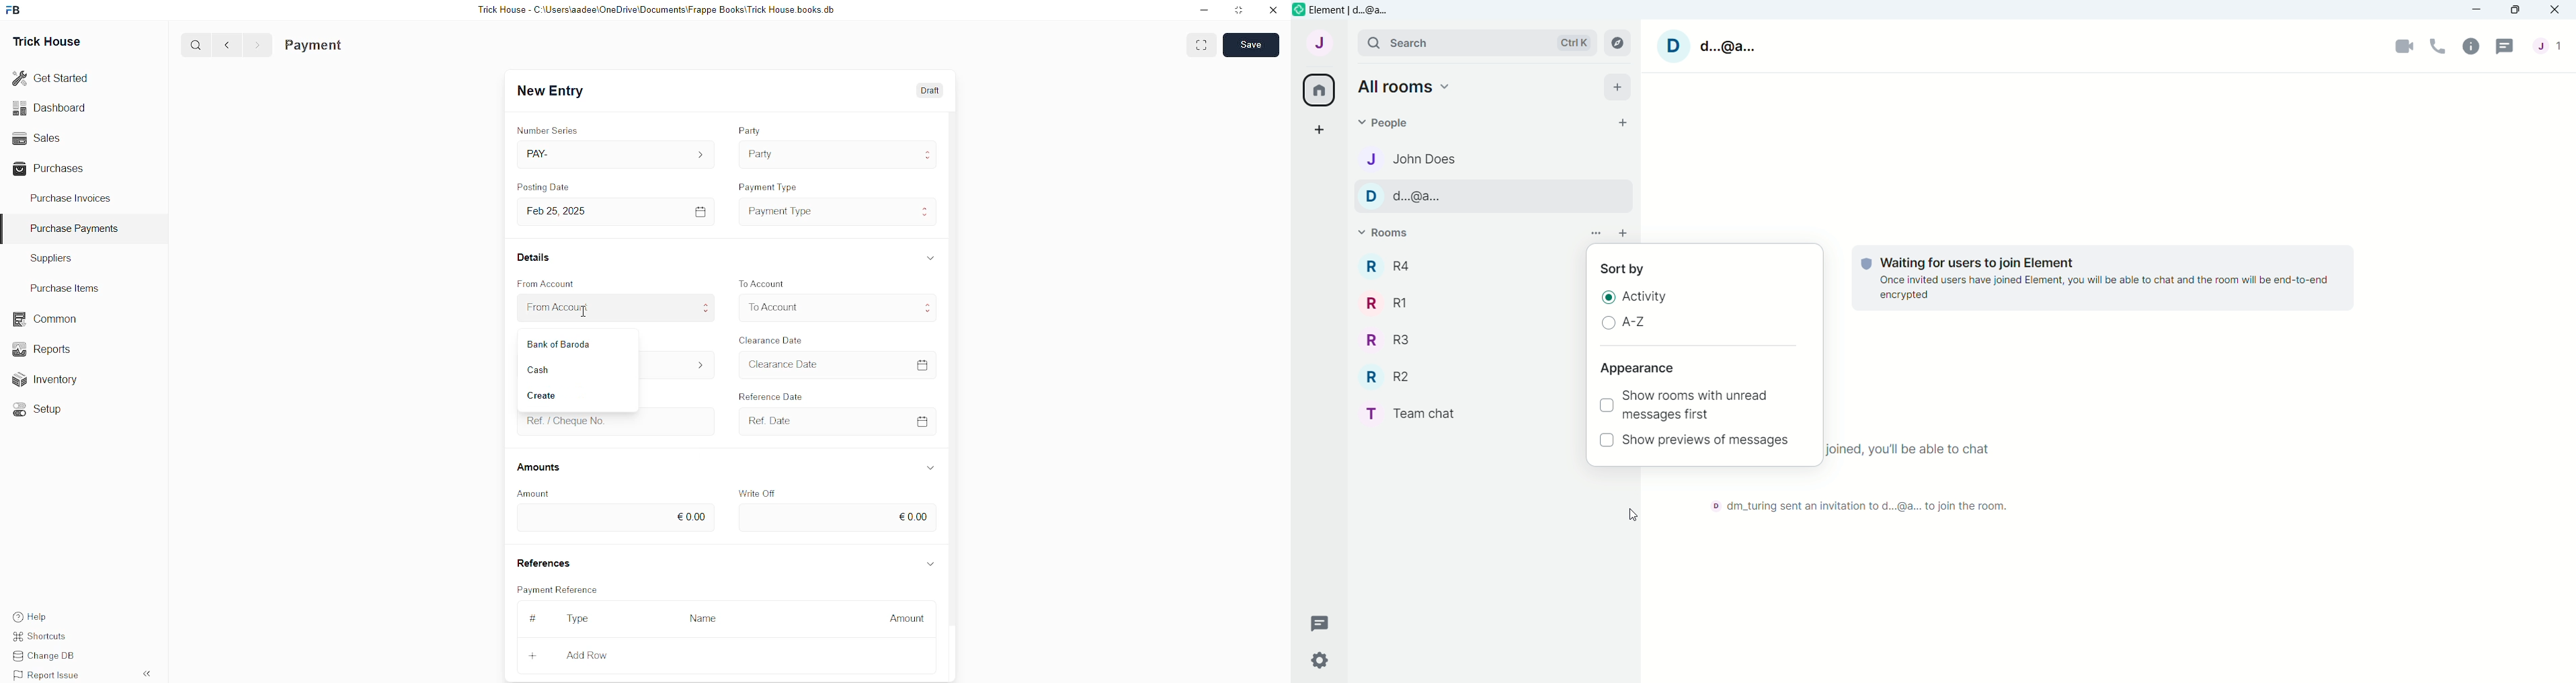 The height and width of the screenshot is (700, 2576). I want to click on >, so click(257, 45).